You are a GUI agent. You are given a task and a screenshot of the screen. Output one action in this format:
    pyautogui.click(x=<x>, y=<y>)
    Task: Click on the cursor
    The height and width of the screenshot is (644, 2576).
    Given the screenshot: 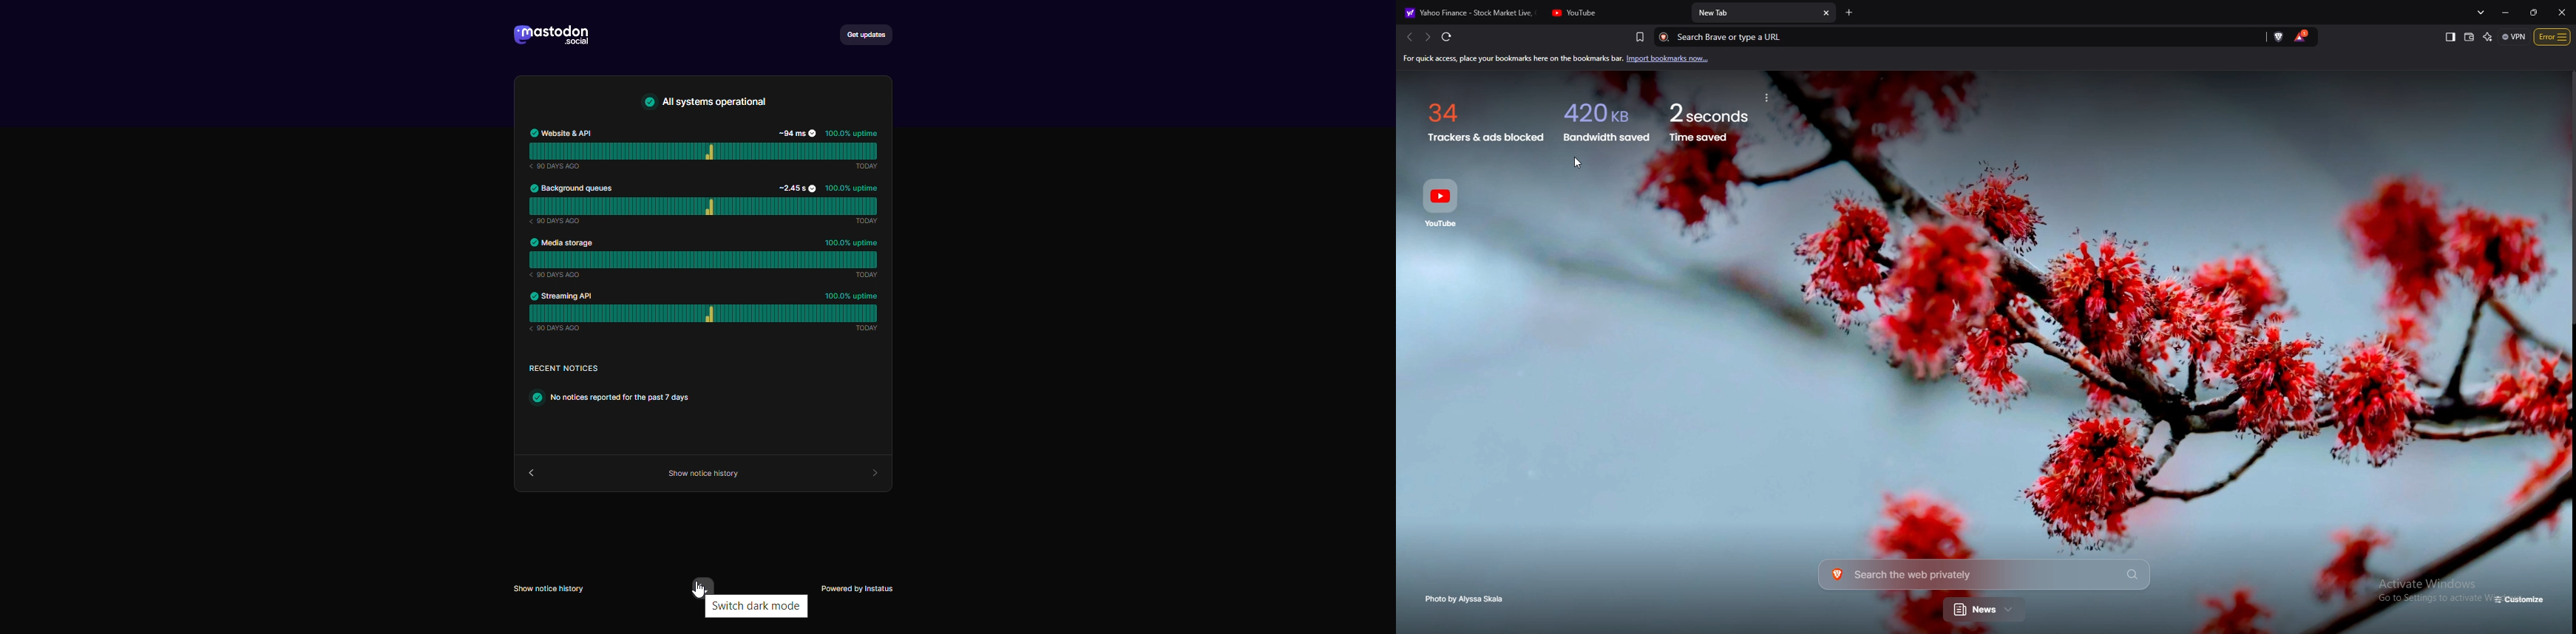 What is the action you would take?
    pyautogui.click(x=1579, y=163)
    